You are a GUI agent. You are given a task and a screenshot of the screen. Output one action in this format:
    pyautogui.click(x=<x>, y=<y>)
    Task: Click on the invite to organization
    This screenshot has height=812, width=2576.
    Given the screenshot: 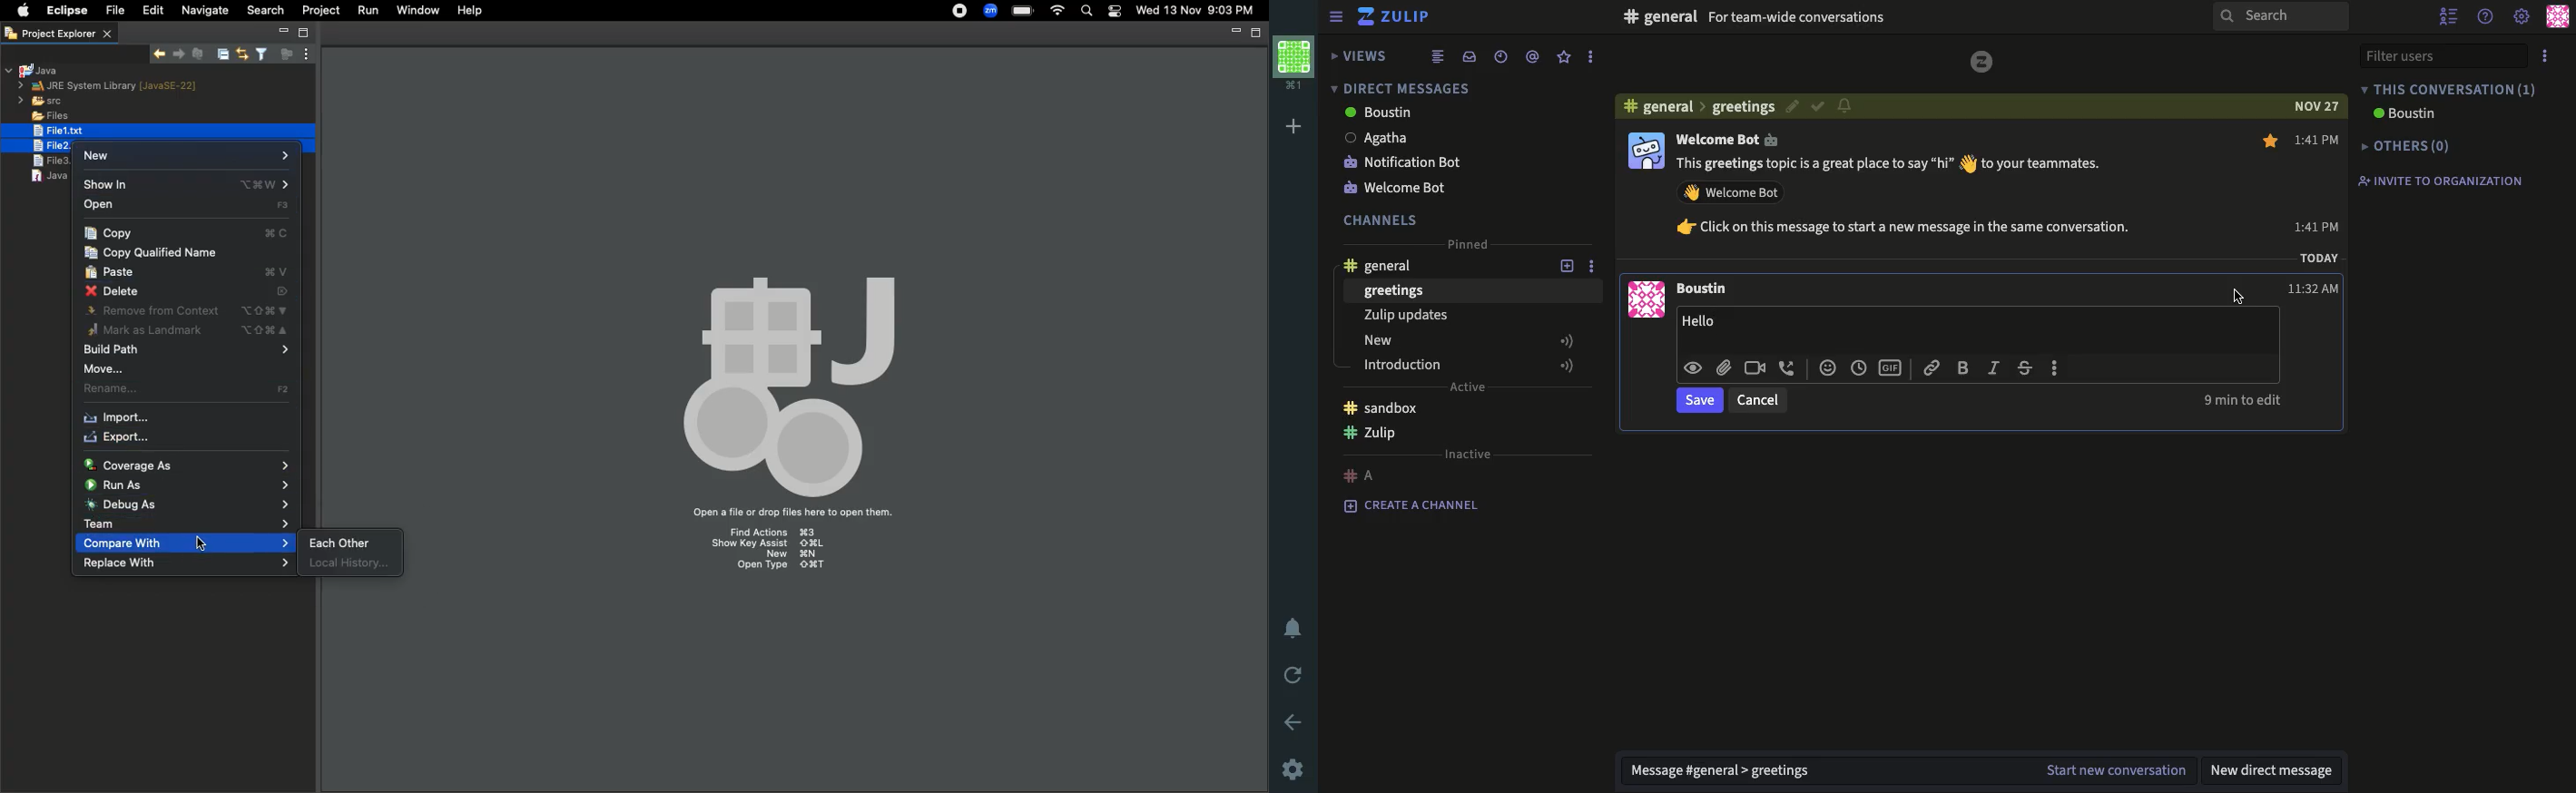 What is the action you would take?
    pyautogui.click(x=2442, y=180)
    